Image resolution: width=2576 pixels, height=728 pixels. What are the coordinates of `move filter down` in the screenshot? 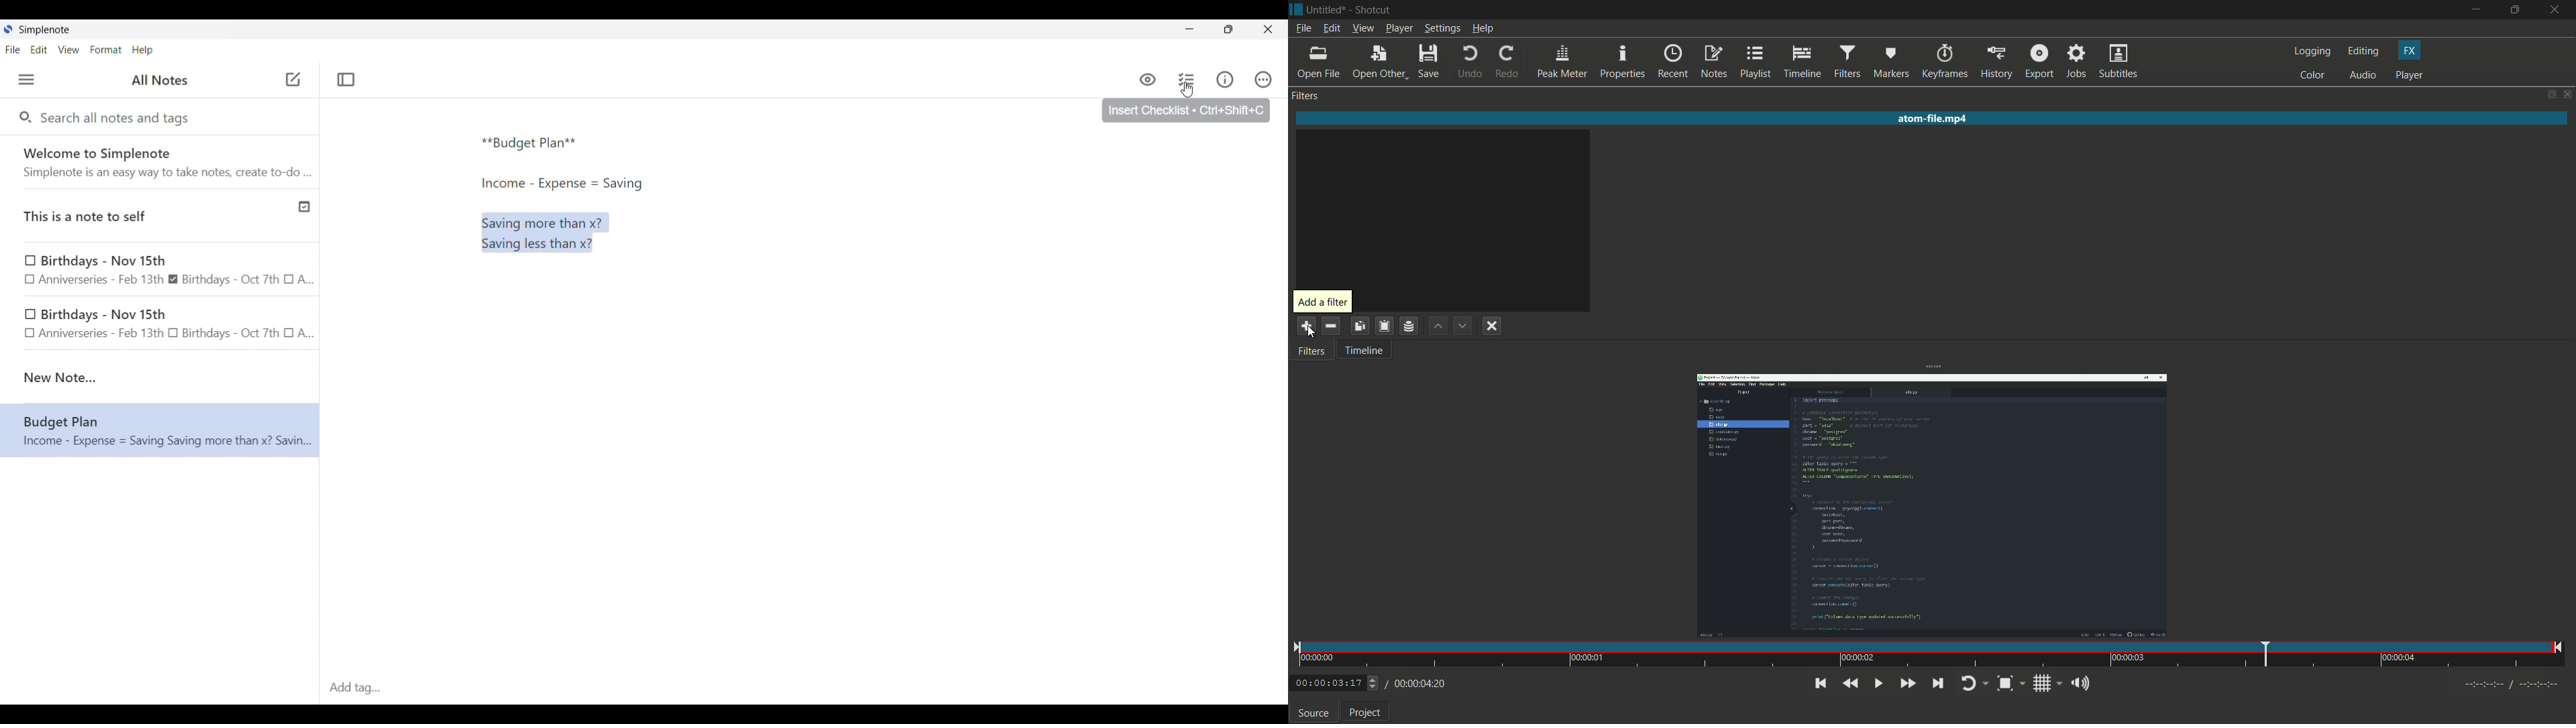 It's located at (1464, 326).